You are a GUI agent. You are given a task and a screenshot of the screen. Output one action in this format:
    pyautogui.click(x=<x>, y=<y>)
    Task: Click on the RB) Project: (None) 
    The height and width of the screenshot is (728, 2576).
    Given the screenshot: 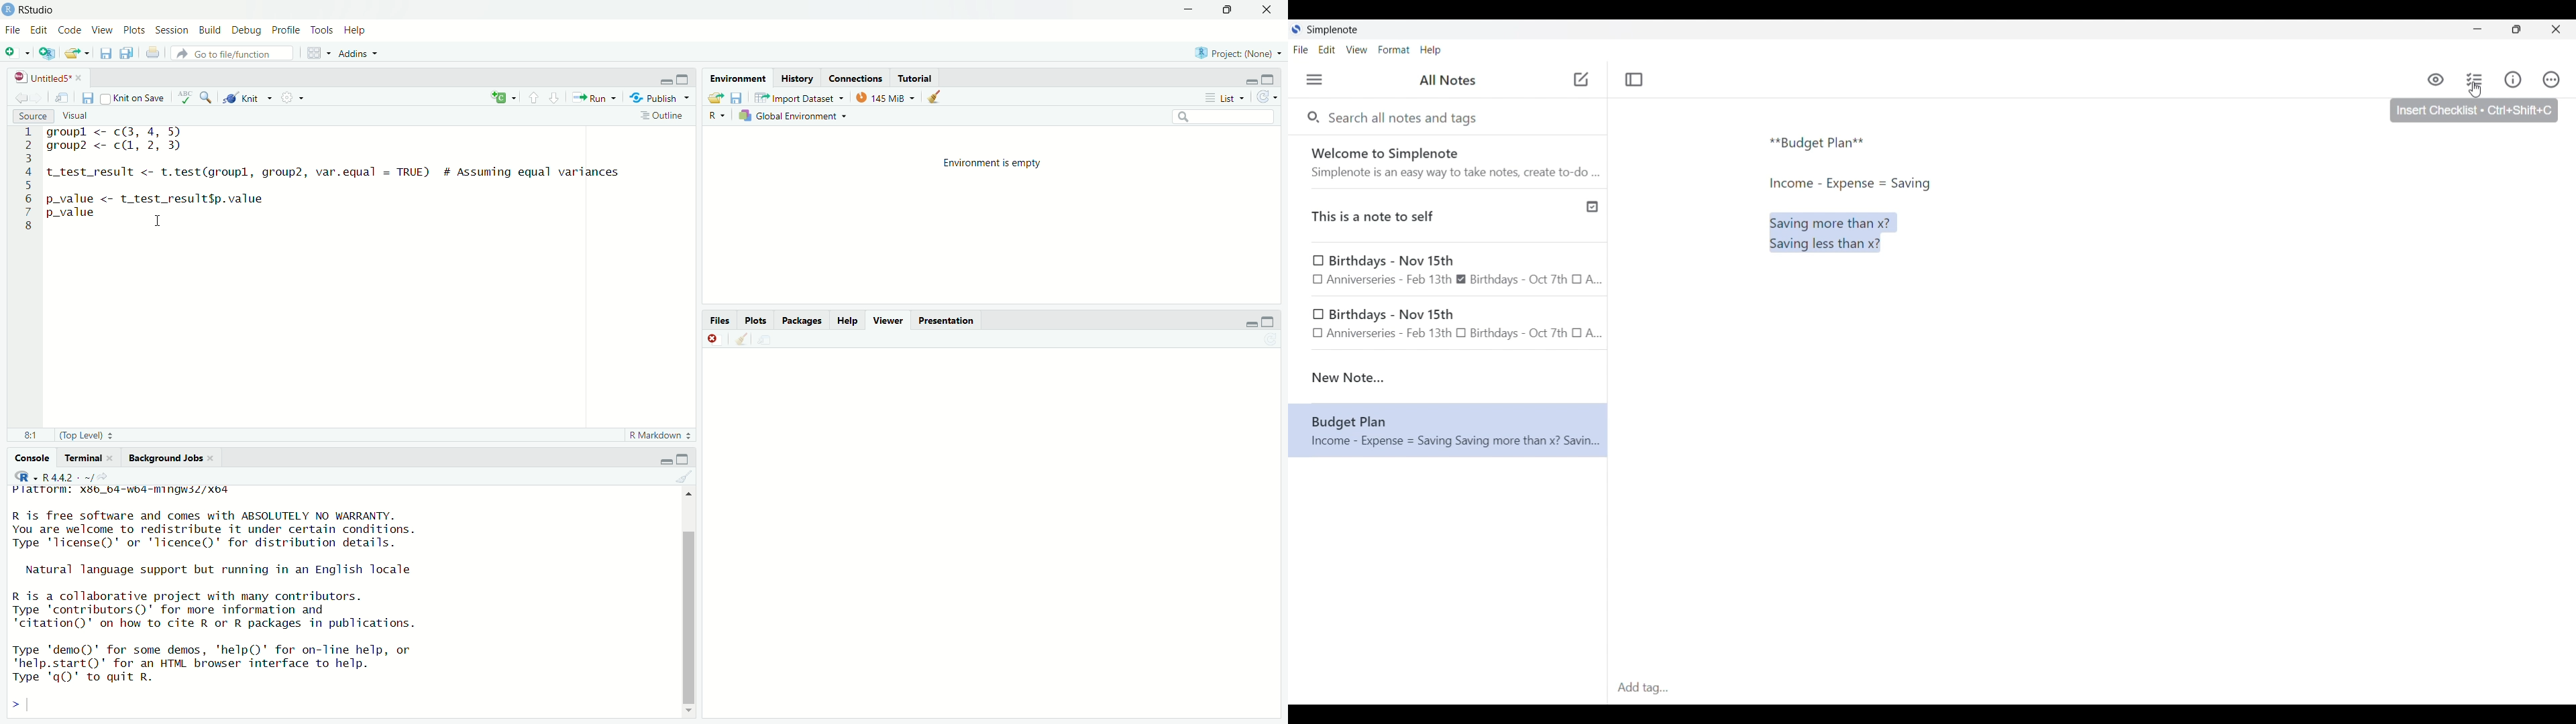 What is the action you would take?
    pyautogui.click(x=1233, y=52)
    